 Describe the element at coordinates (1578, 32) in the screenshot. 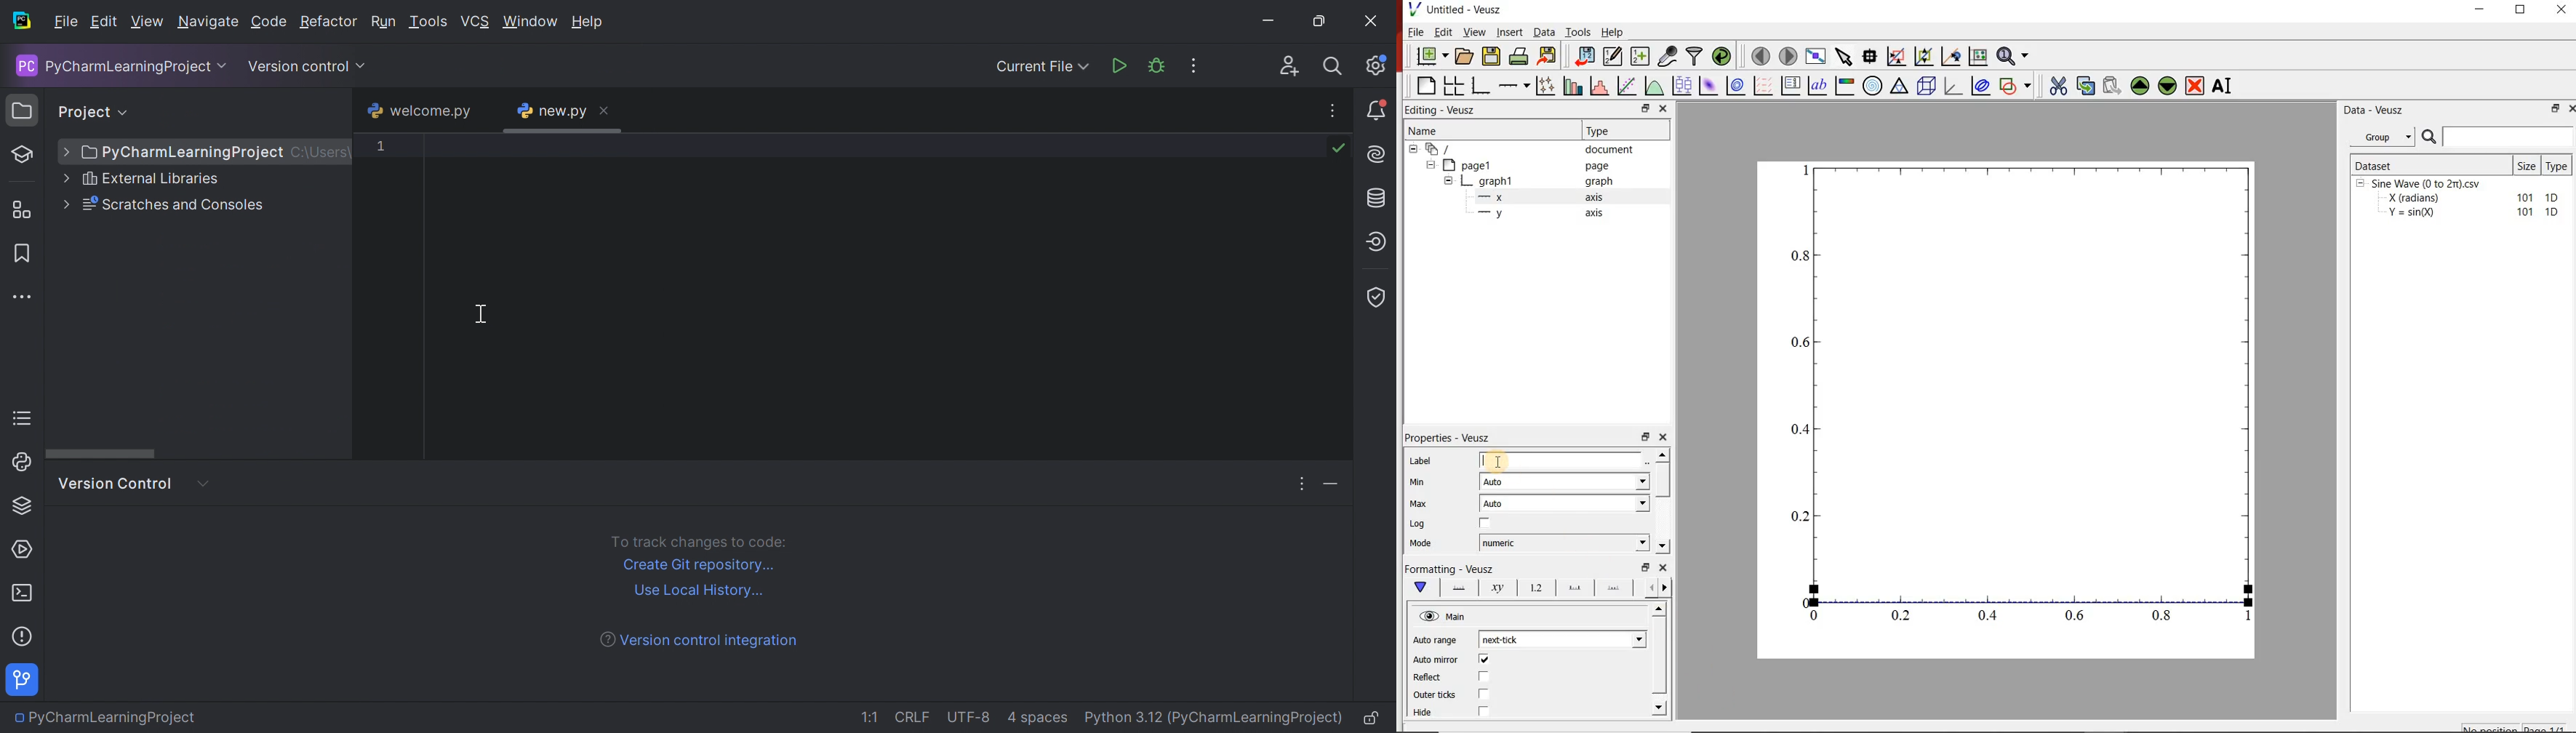

I see `Tools` at that location.